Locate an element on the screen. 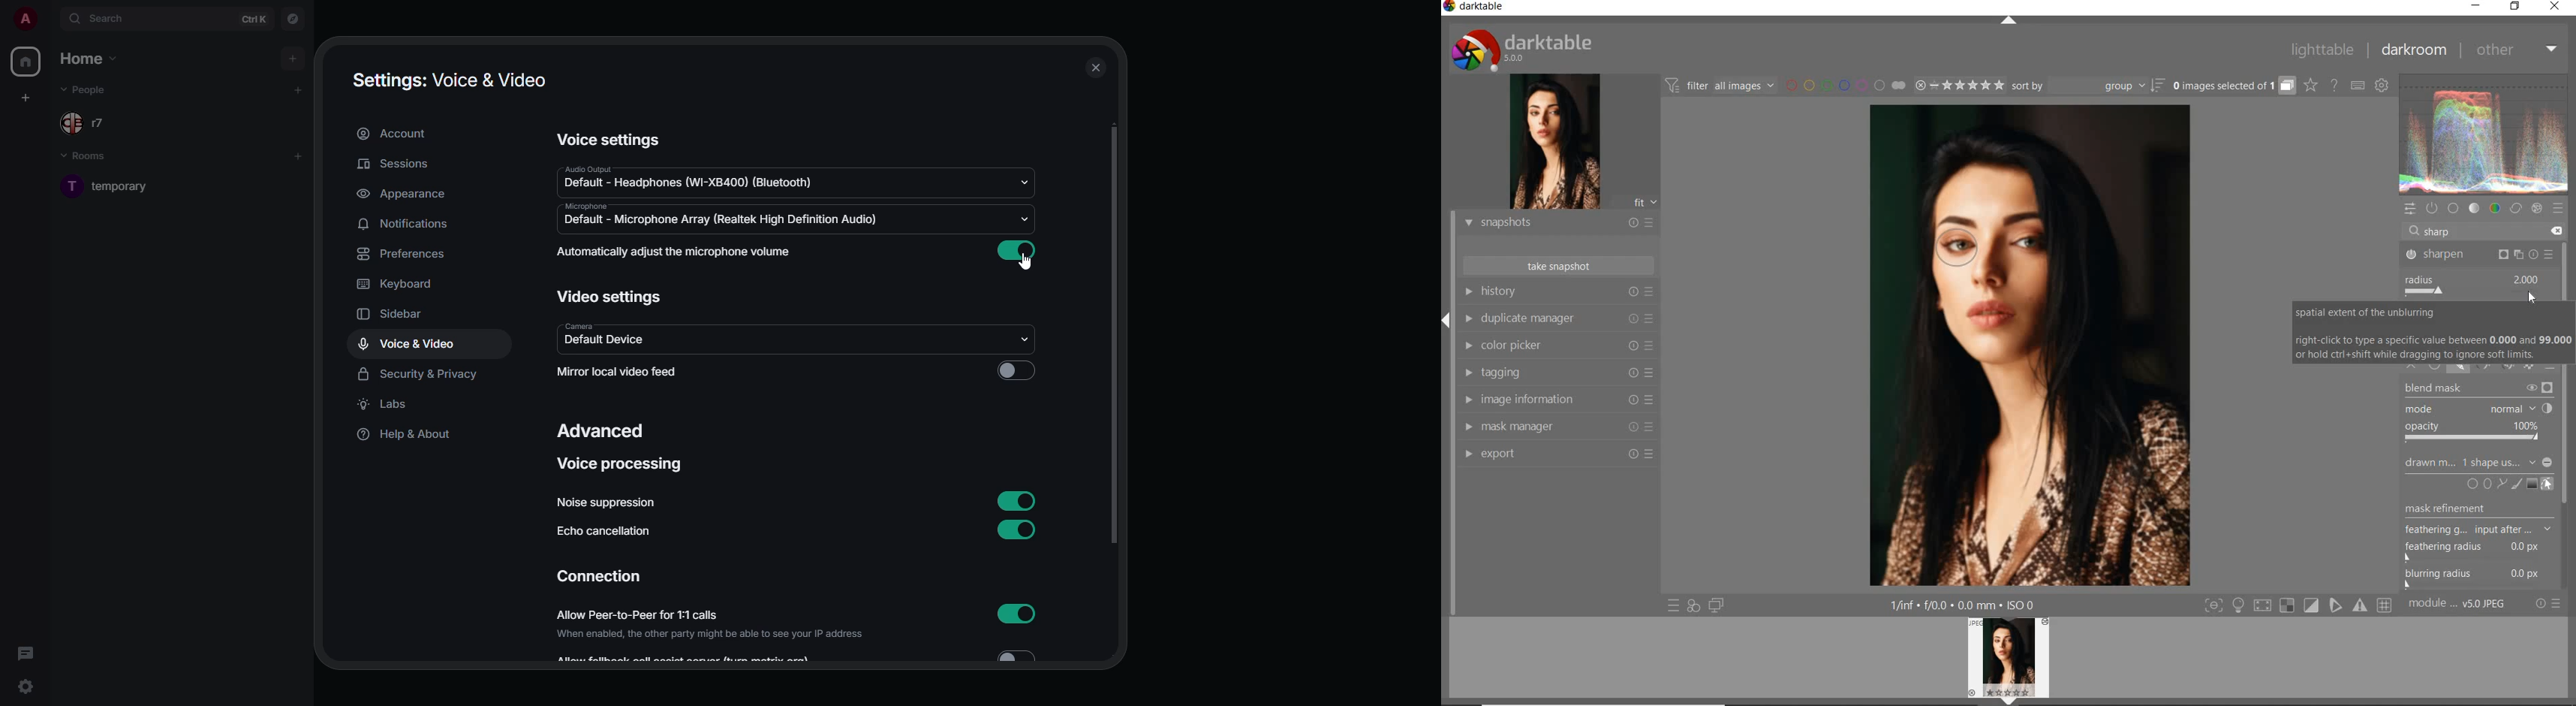 This screenshot has width=2576, height=728. sidebar is located at coordinates (390, 315).